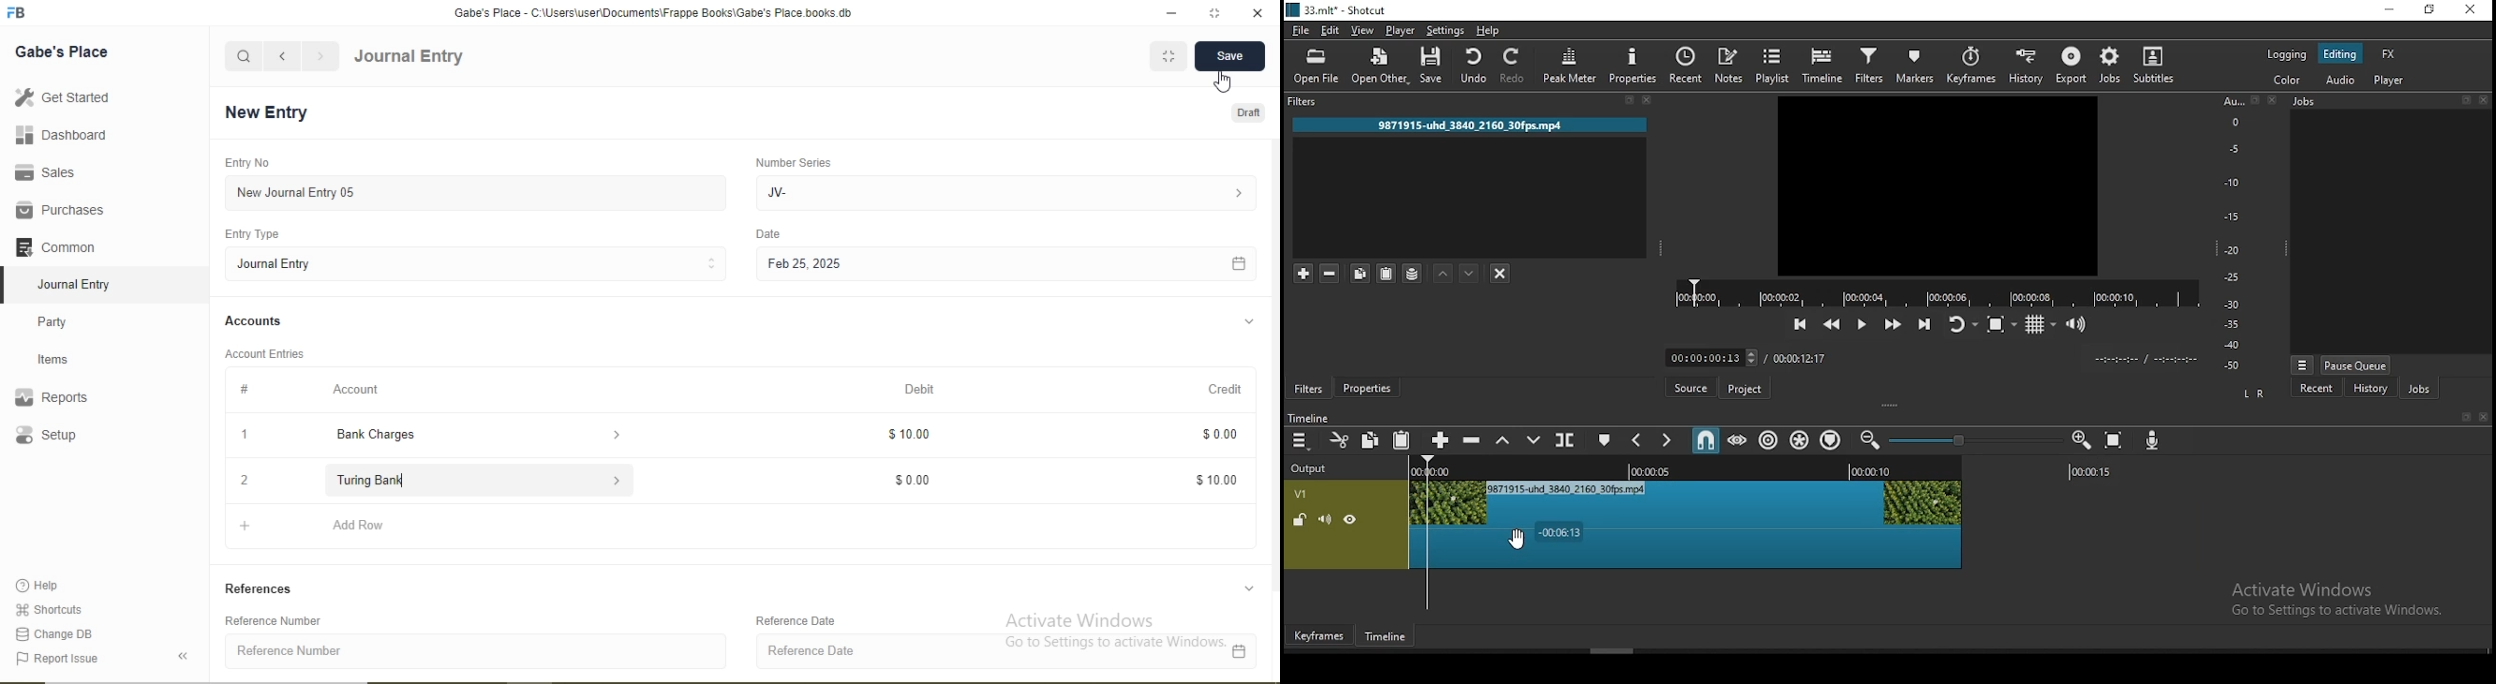 The image size is (2520, 700). Describe the element at coordinates (1743, 356) in the screenshot. I see `00:00:00:13 3] / 00:00:19:00` at that location.